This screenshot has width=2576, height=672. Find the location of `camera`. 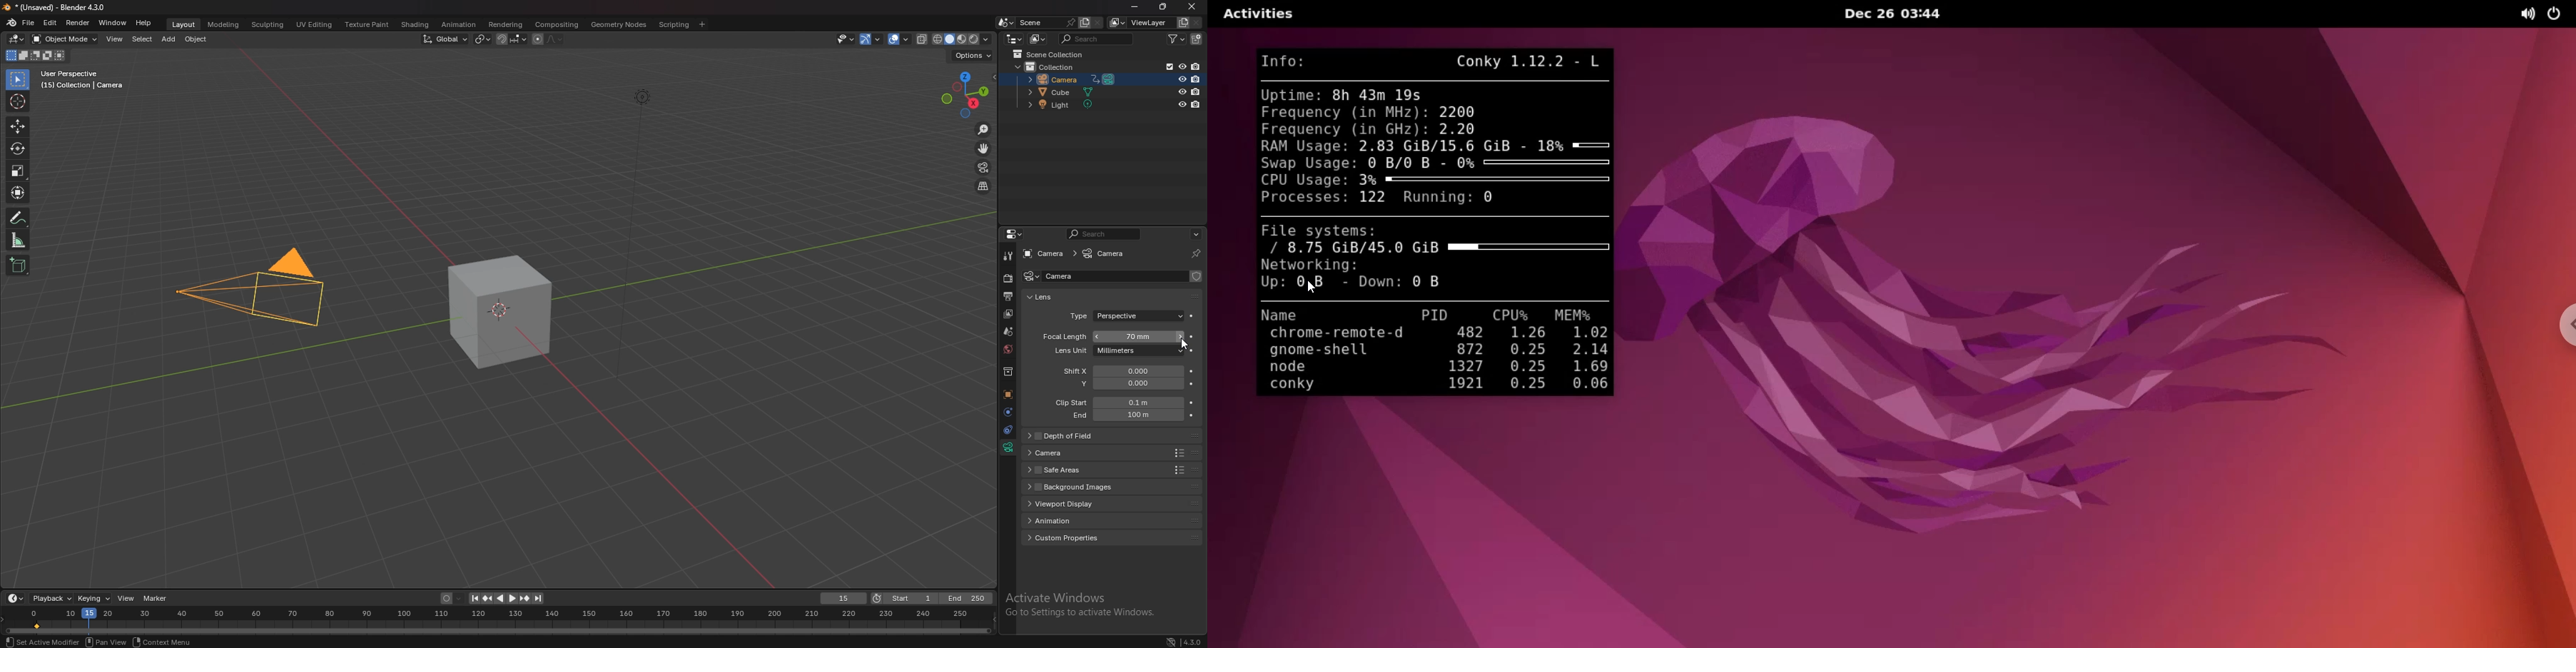

camera is located at coordinates (238, 292).